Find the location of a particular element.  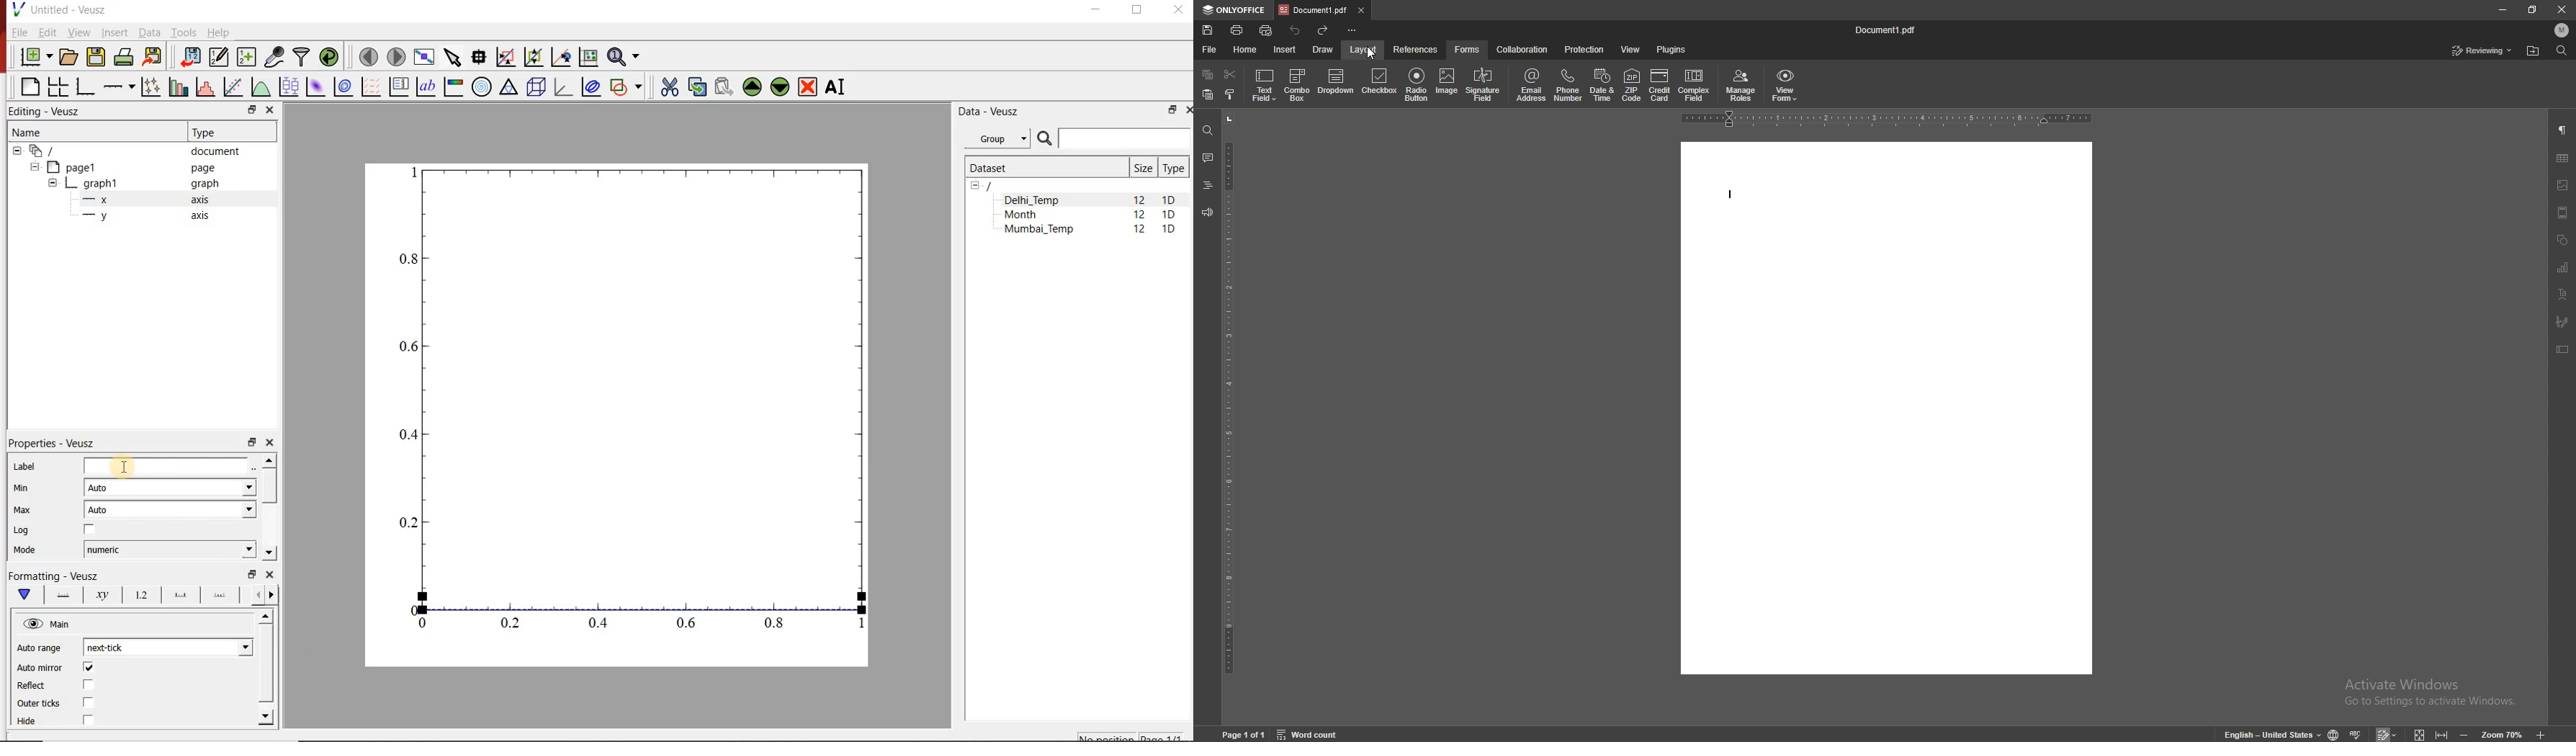

zoom is located at coordinates (2504, 735).